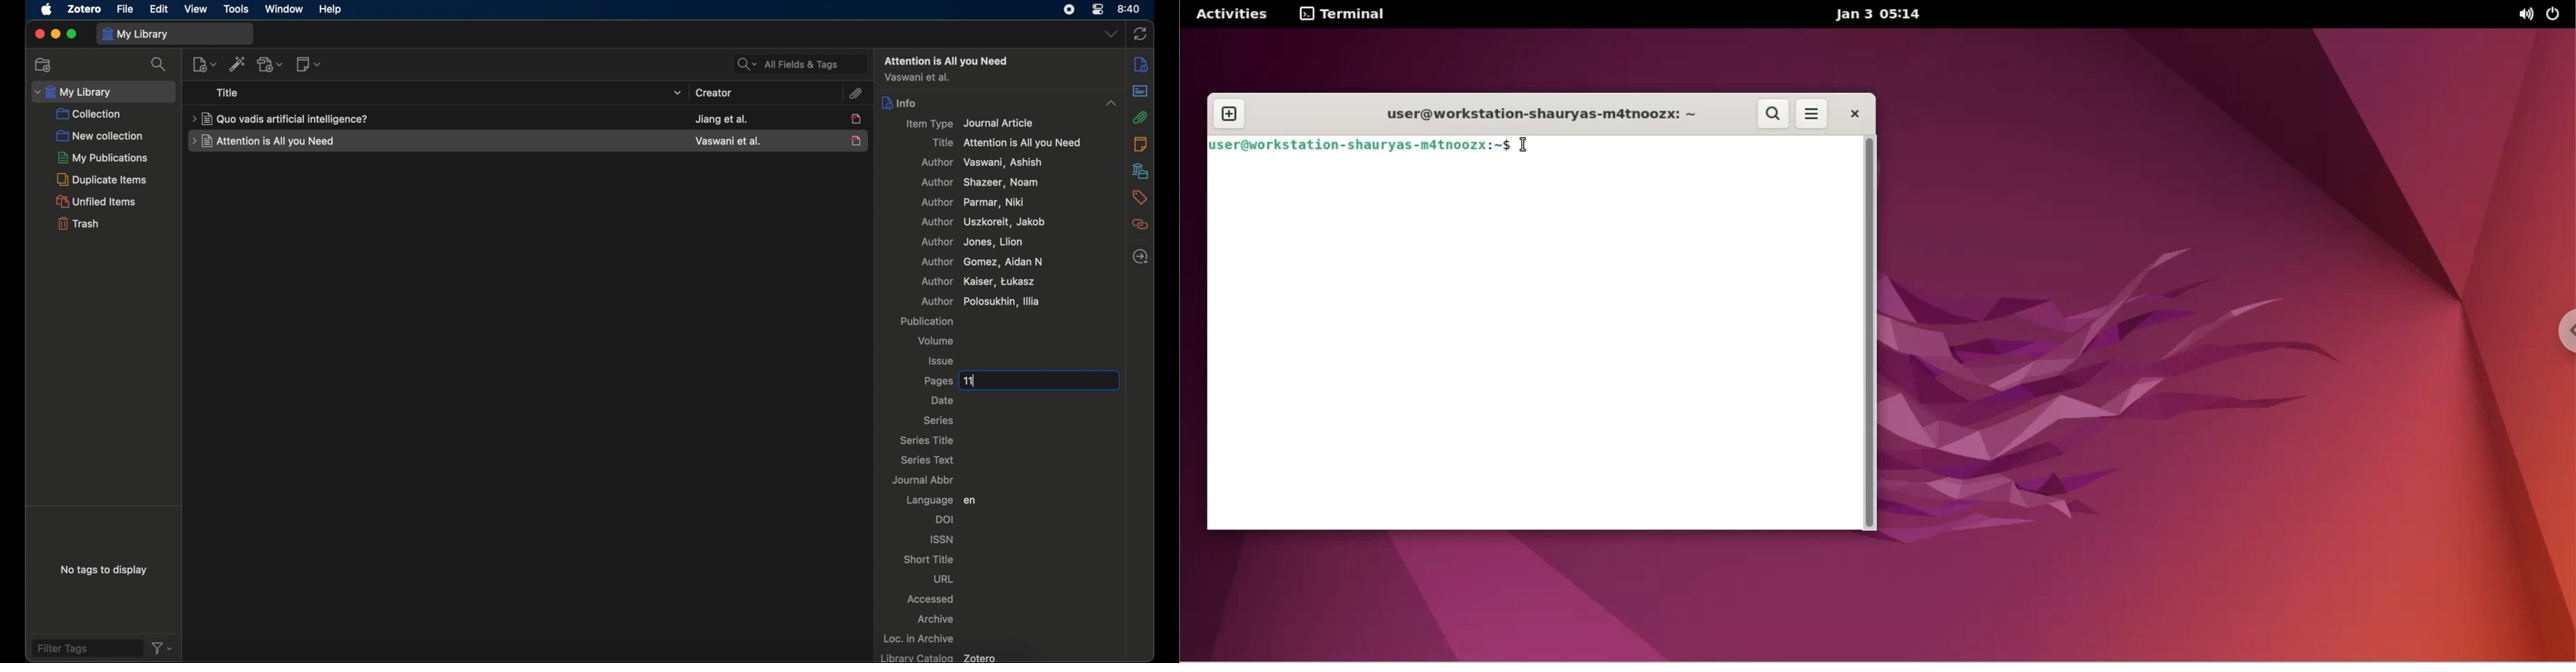  I want to click on screen recorder, so click(1071, 9).